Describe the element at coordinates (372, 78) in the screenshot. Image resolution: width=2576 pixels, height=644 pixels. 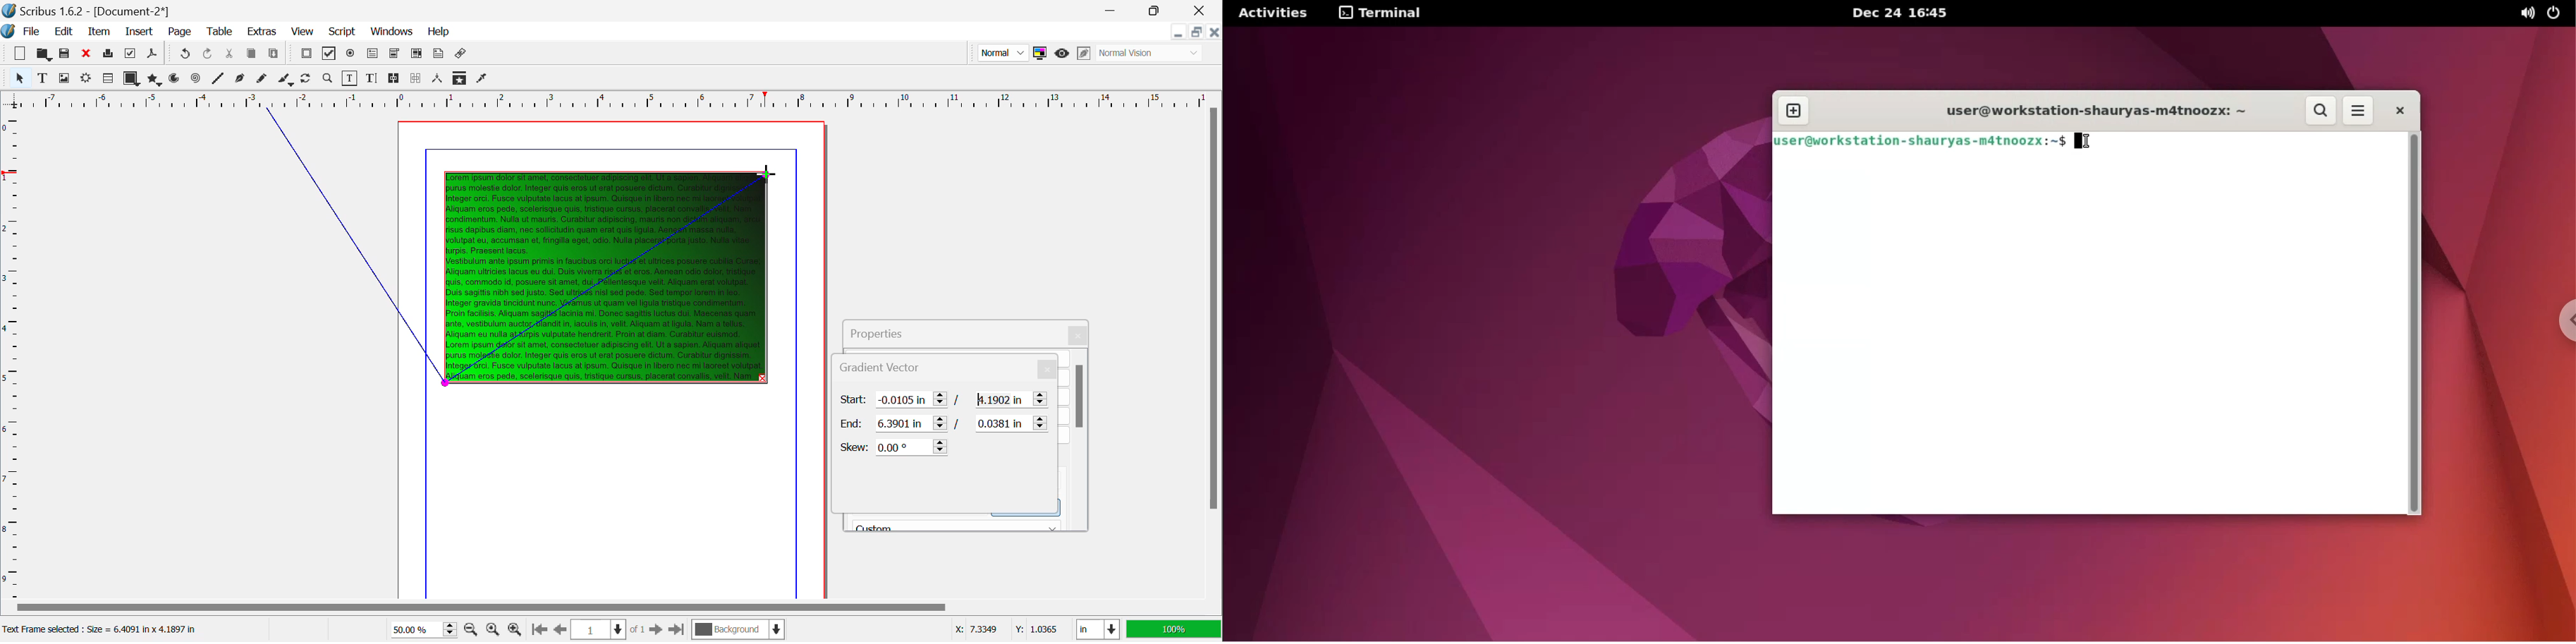
I see `Edit Text with Story Editor` at that location.